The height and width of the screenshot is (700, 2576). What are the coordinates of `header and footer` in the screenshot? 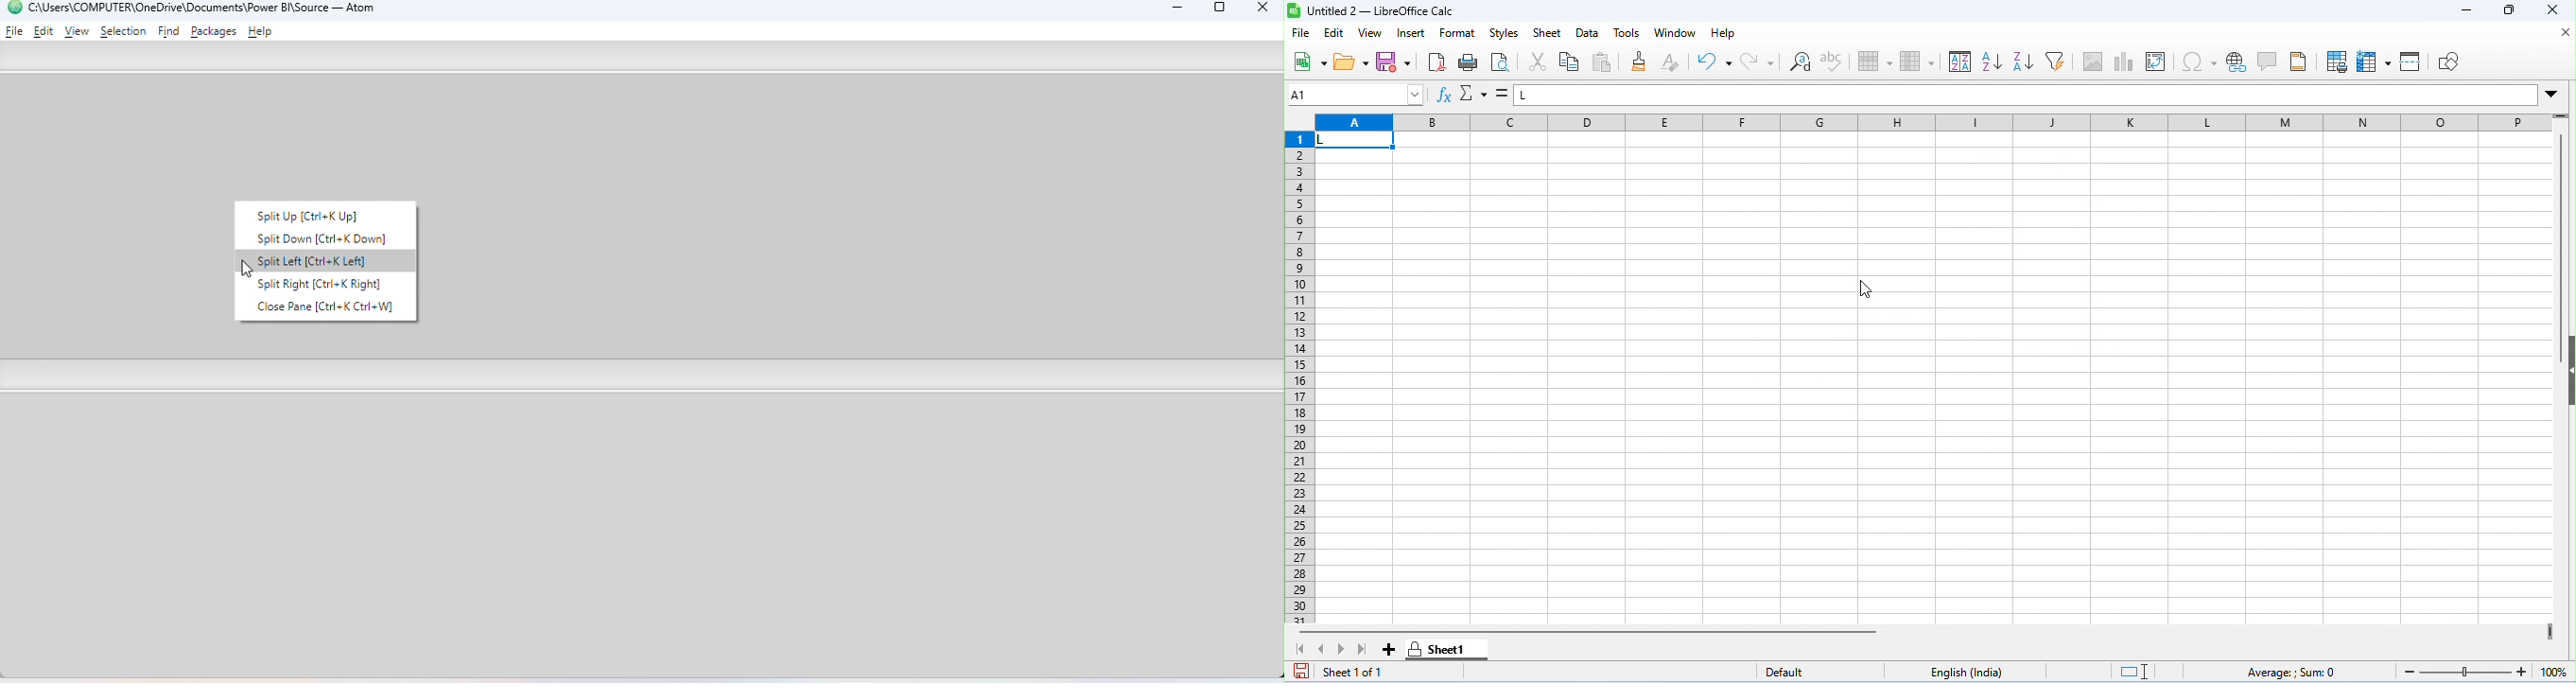 It's located at (2299, 61).